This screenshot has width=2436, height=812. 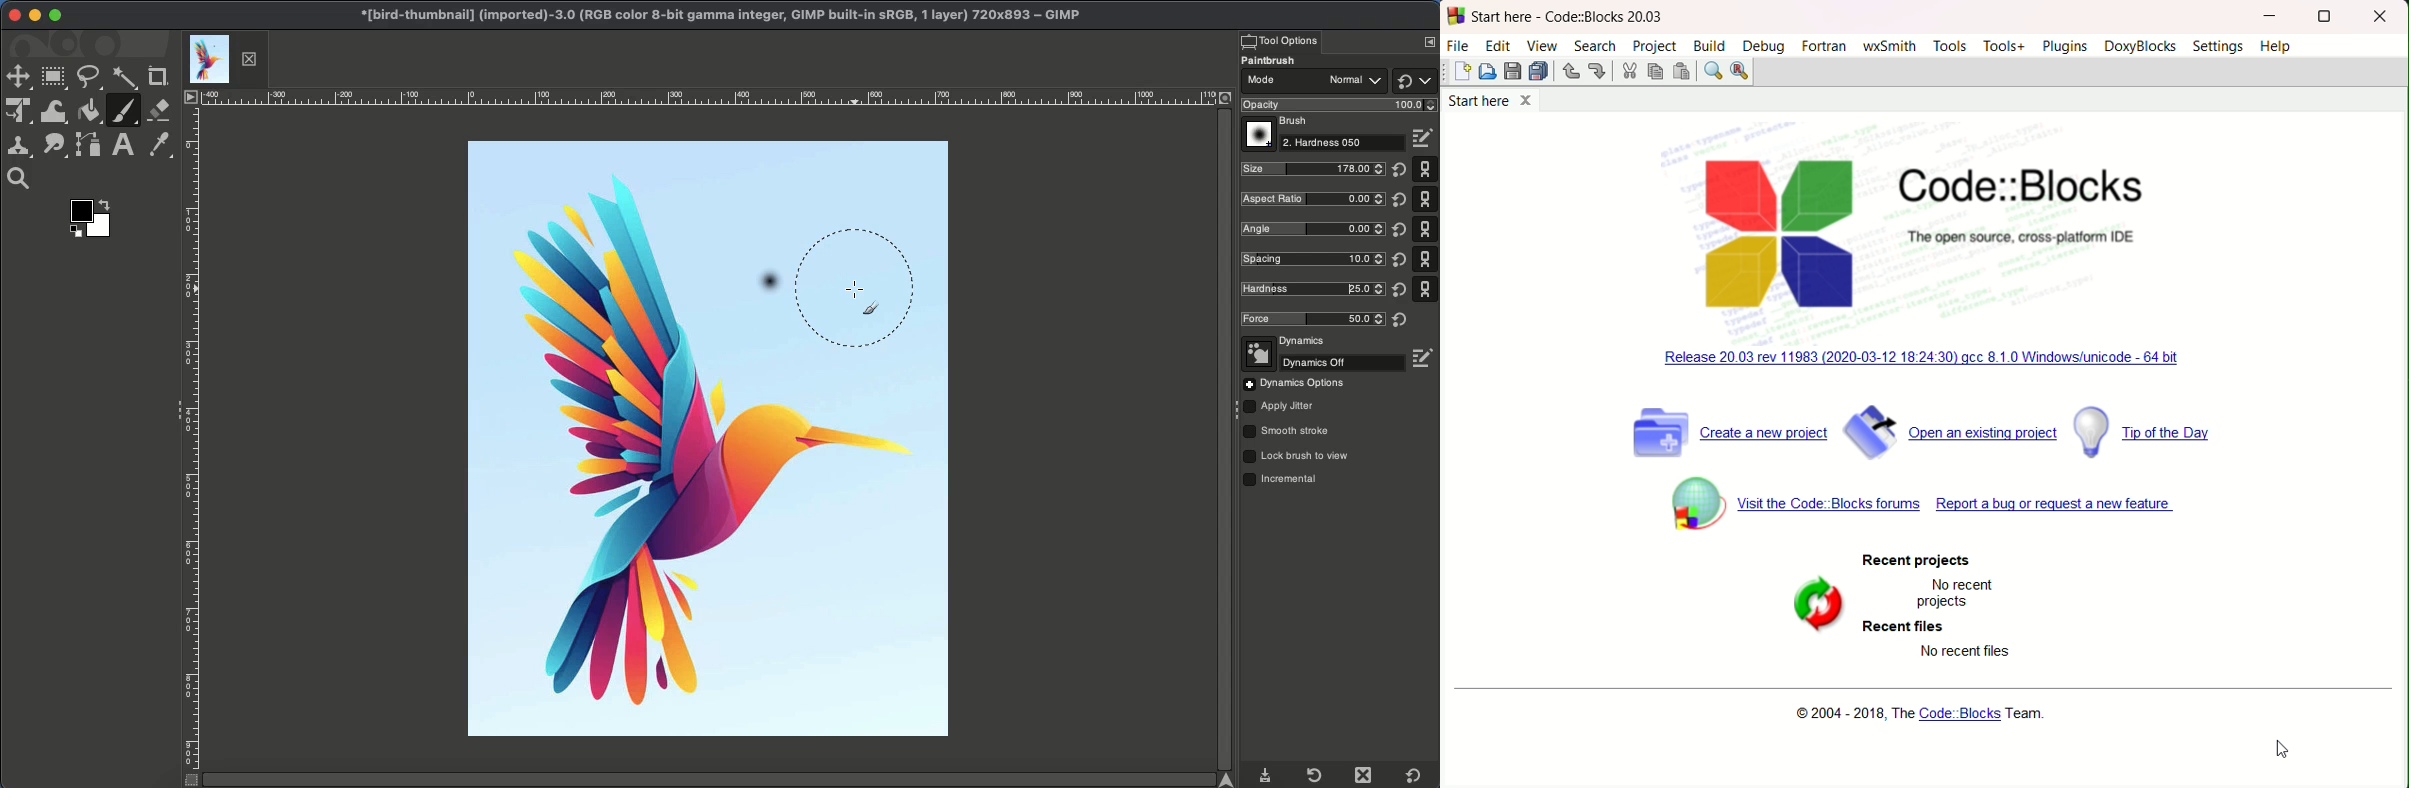 I want to click on Color picker, so click(x=157, y=145).